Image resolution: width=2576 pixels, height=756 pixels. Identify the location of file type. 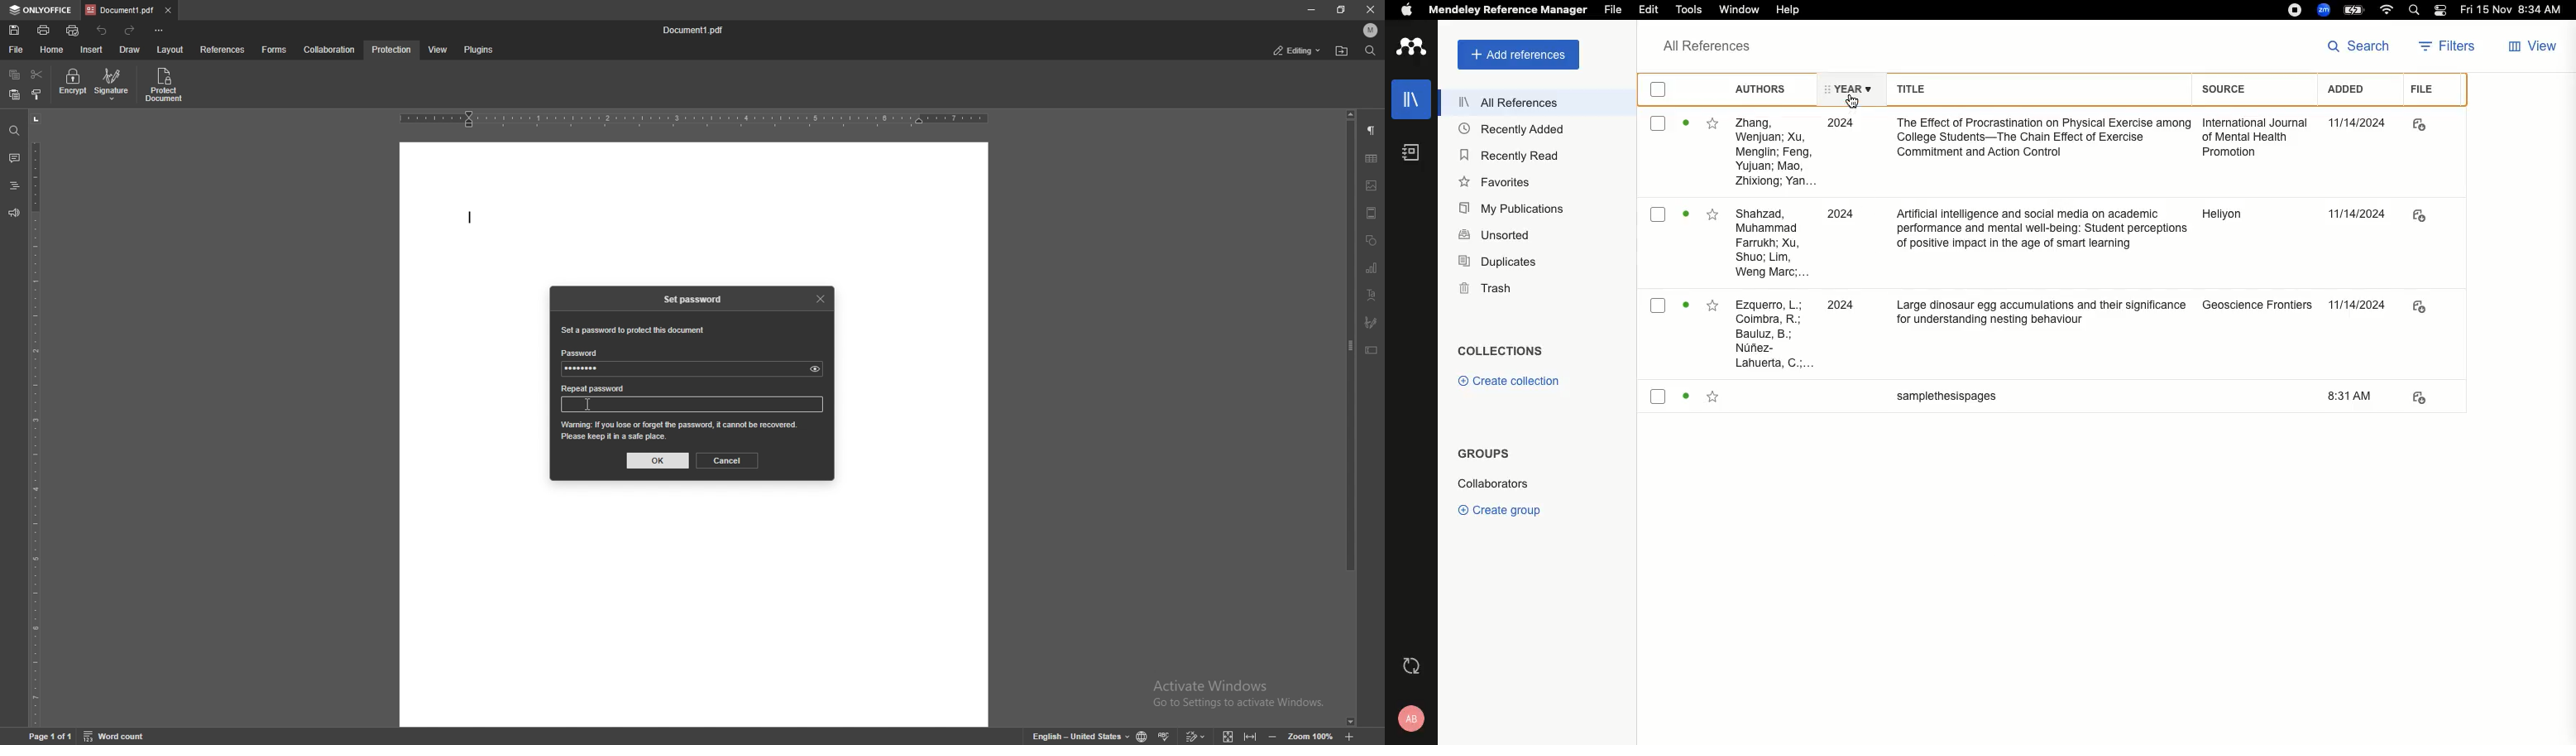
(2430, 124).